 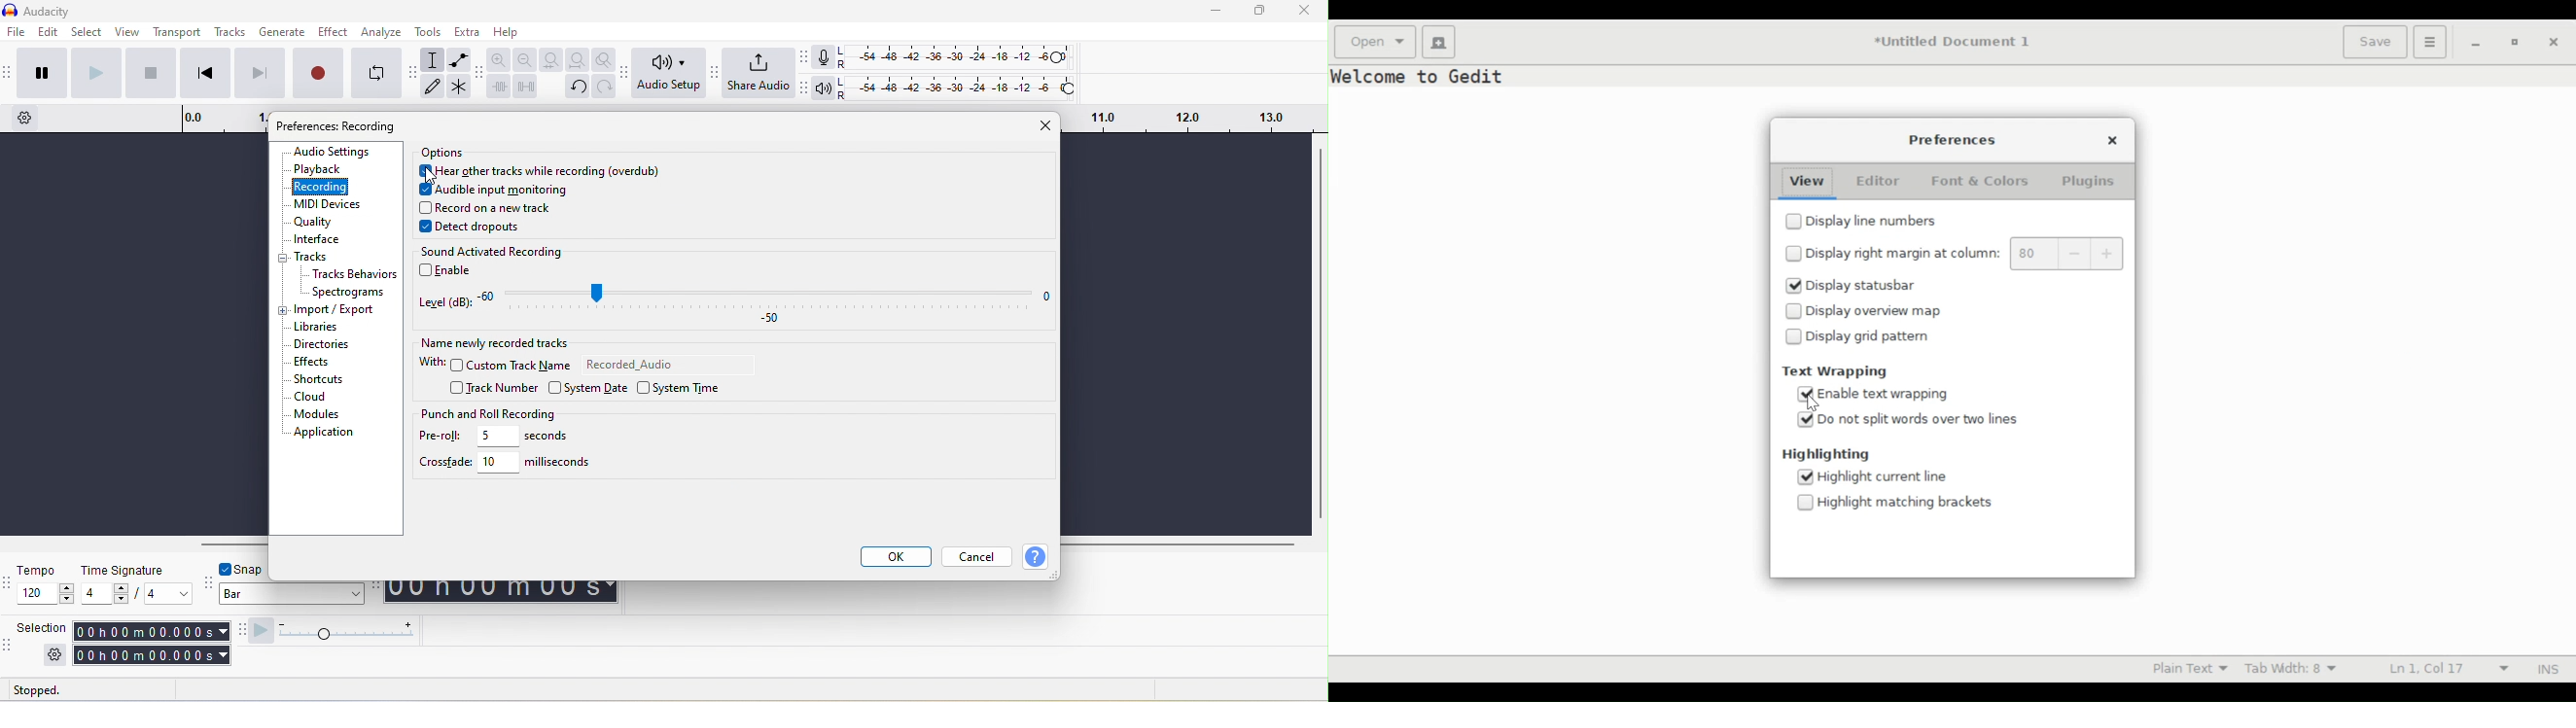 I want to click on redo, so click(x=604, y=88).